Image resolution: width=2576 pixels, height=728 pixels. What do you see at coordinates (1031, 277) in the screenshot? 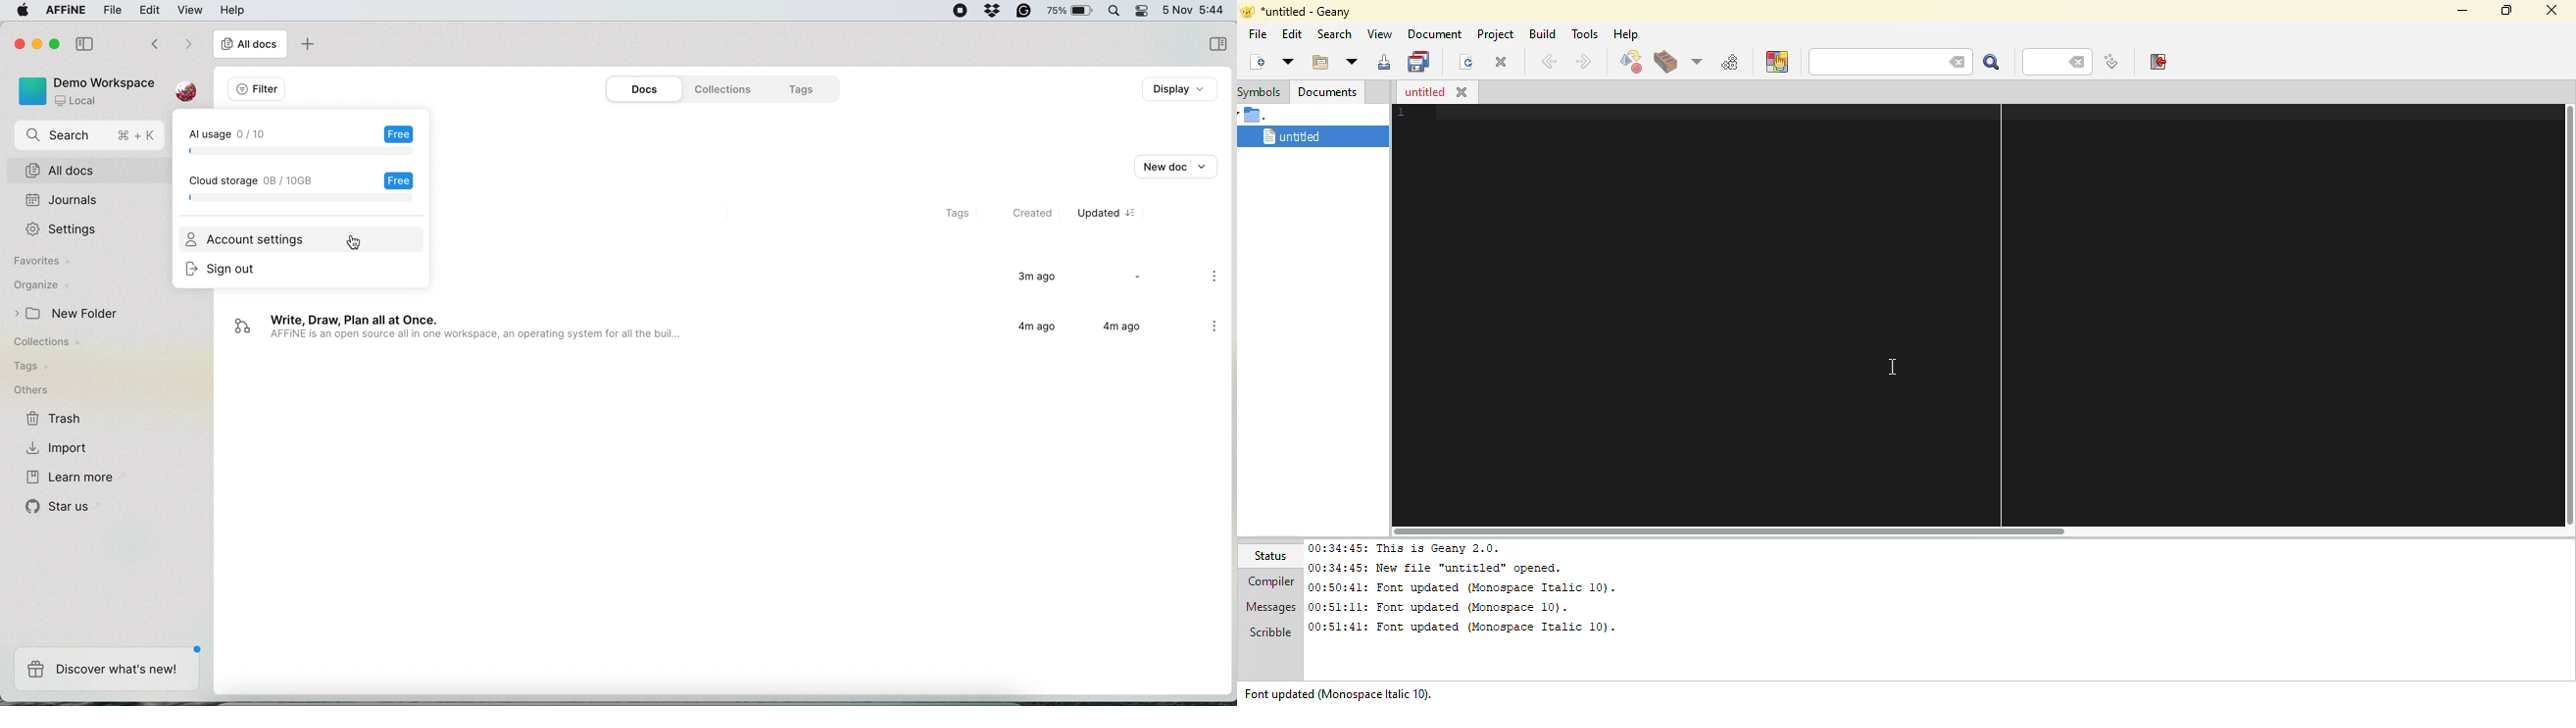
I see `3m ago` at bounding box center [1031, 277].